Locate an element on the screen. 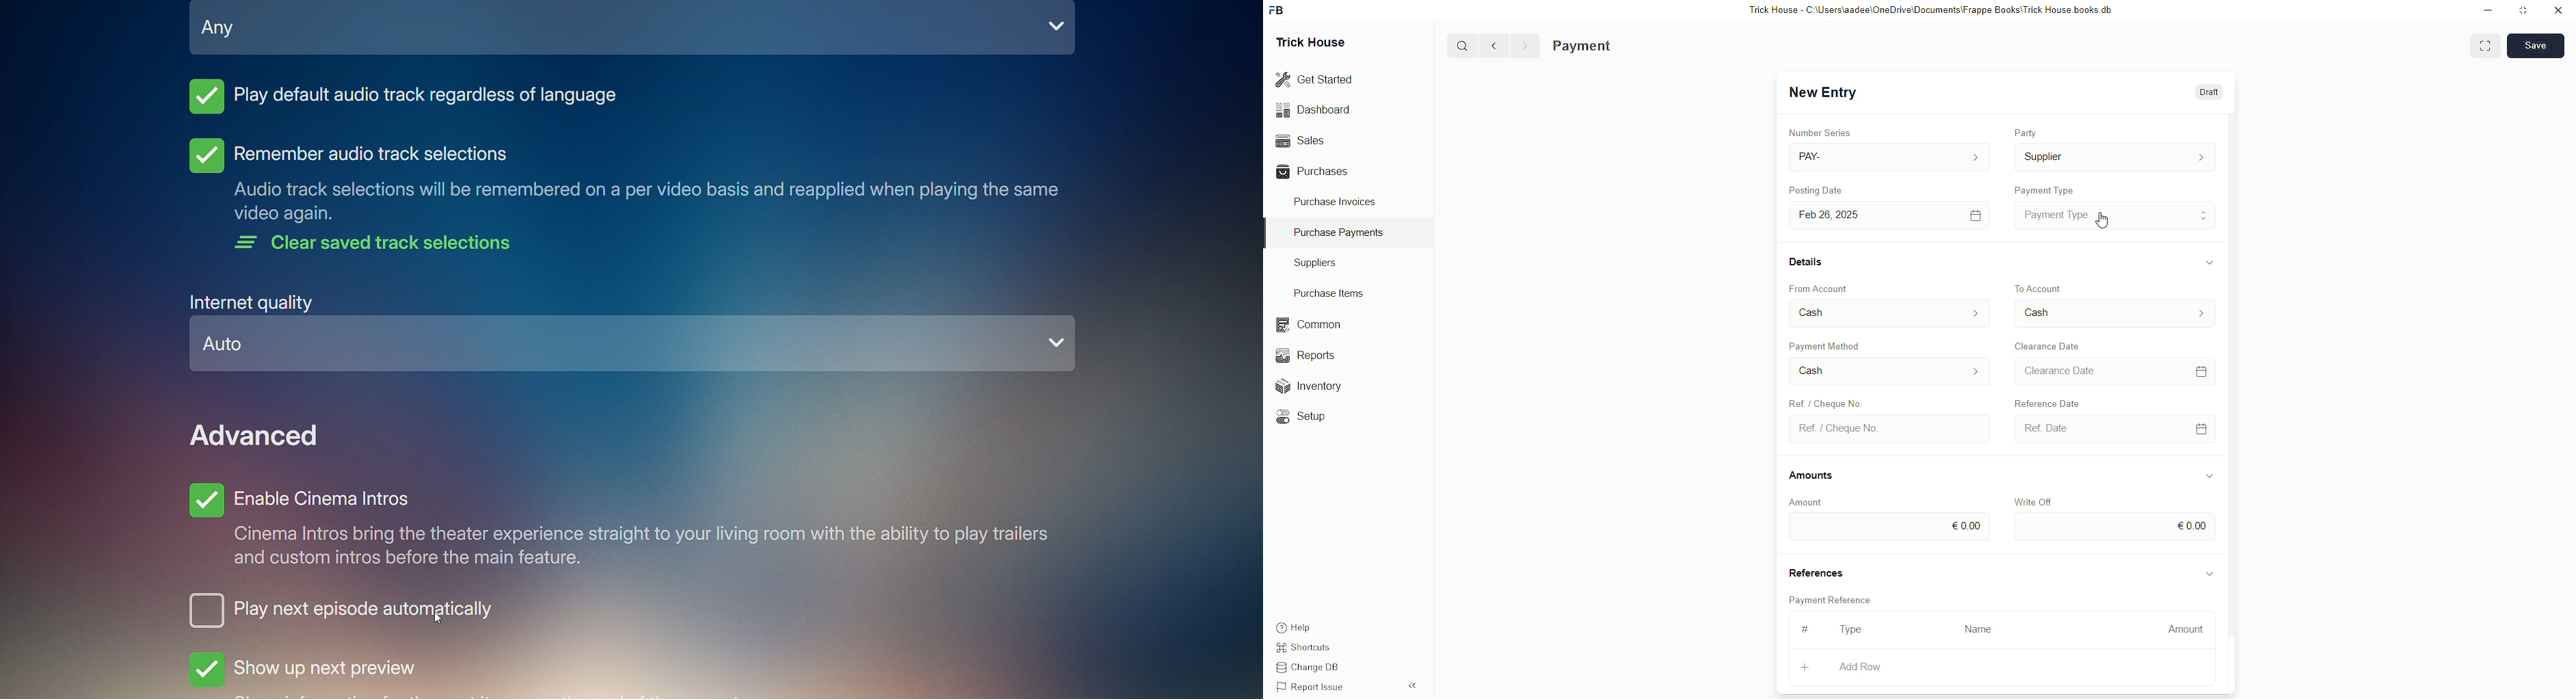 Image resolution: width=2576 pixels, height=700 pixels. Write Off is located at coordinates (2034, 499).